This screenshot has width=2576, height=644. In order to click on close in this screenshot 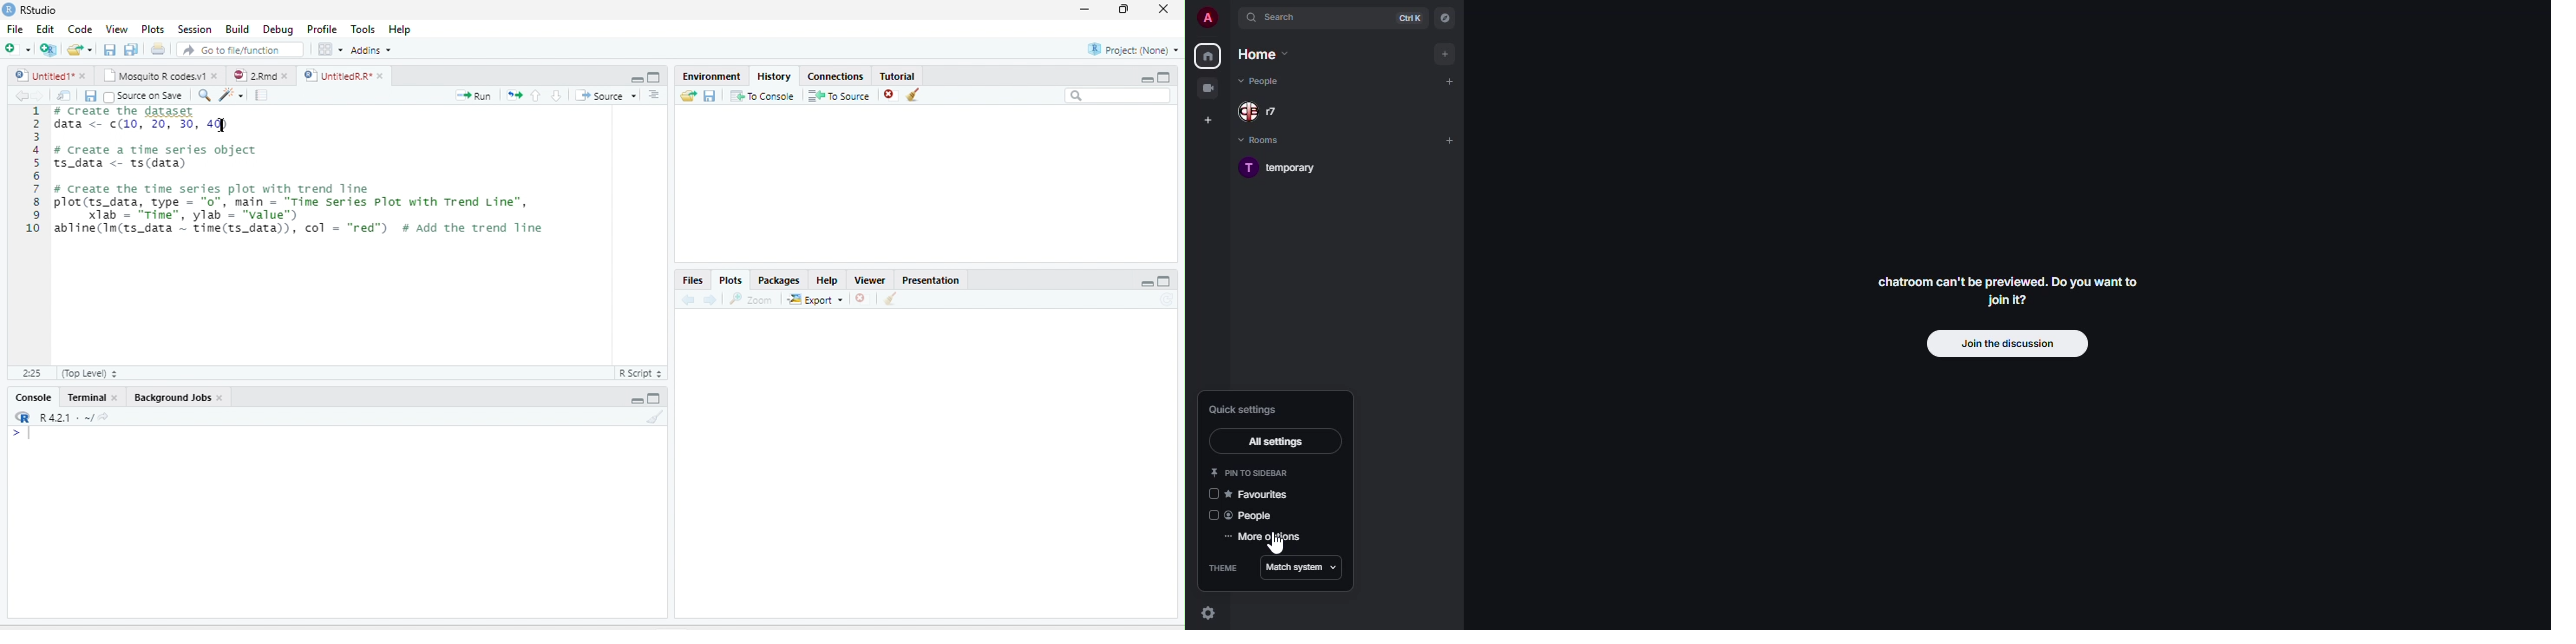, I will do `click(82, 75)`.